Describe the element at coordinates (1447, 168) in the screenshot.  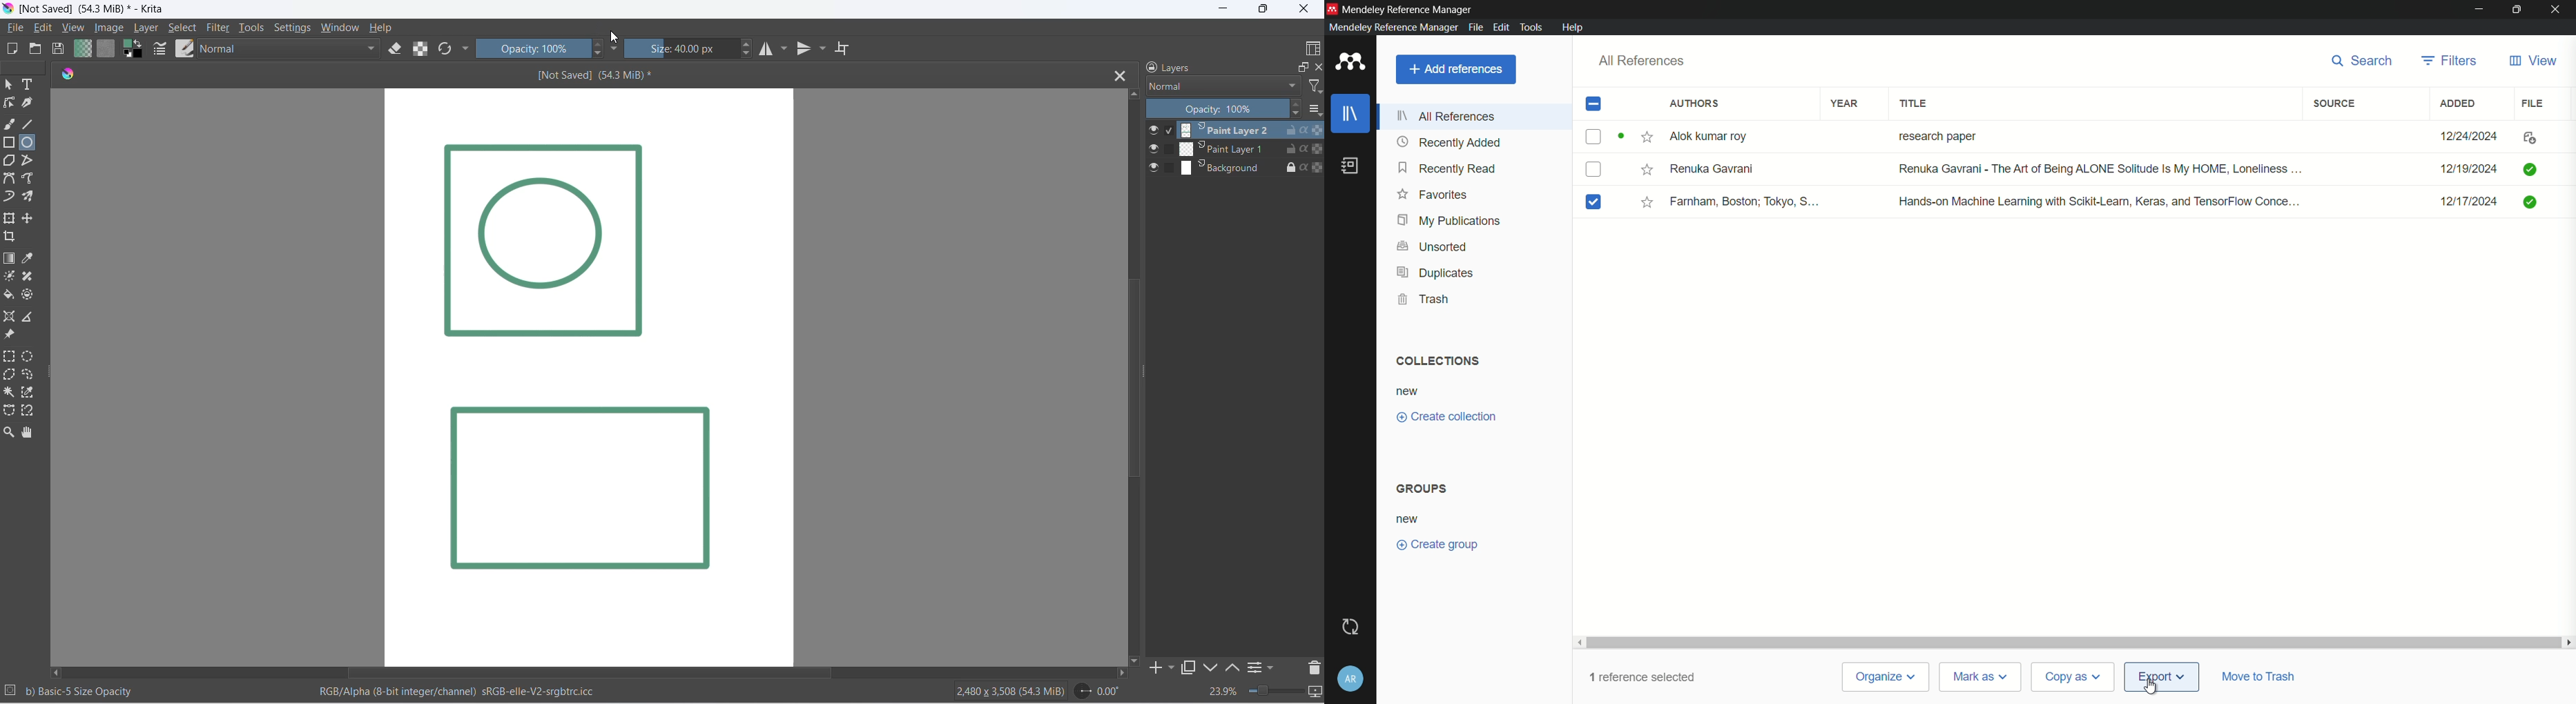
I see `recently read` at that location.